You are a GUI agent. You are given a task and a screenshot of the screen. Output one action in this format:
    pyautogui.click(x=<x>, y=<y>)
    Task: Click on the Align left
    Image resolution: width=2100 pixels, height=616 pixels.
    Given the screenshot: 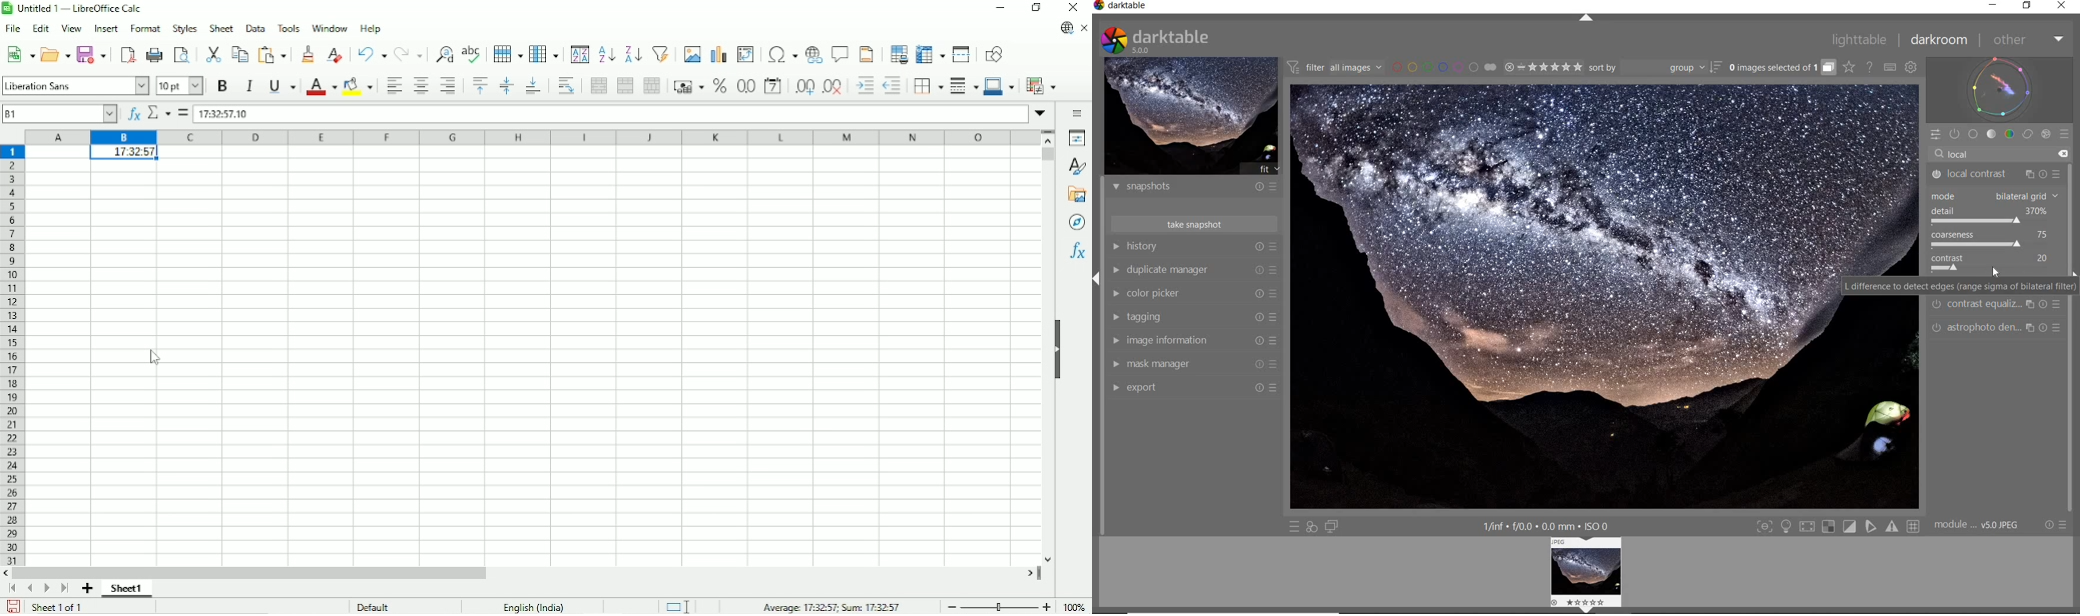 What is the action you would take?
    pyautogui.click(x=392, y=86)
    